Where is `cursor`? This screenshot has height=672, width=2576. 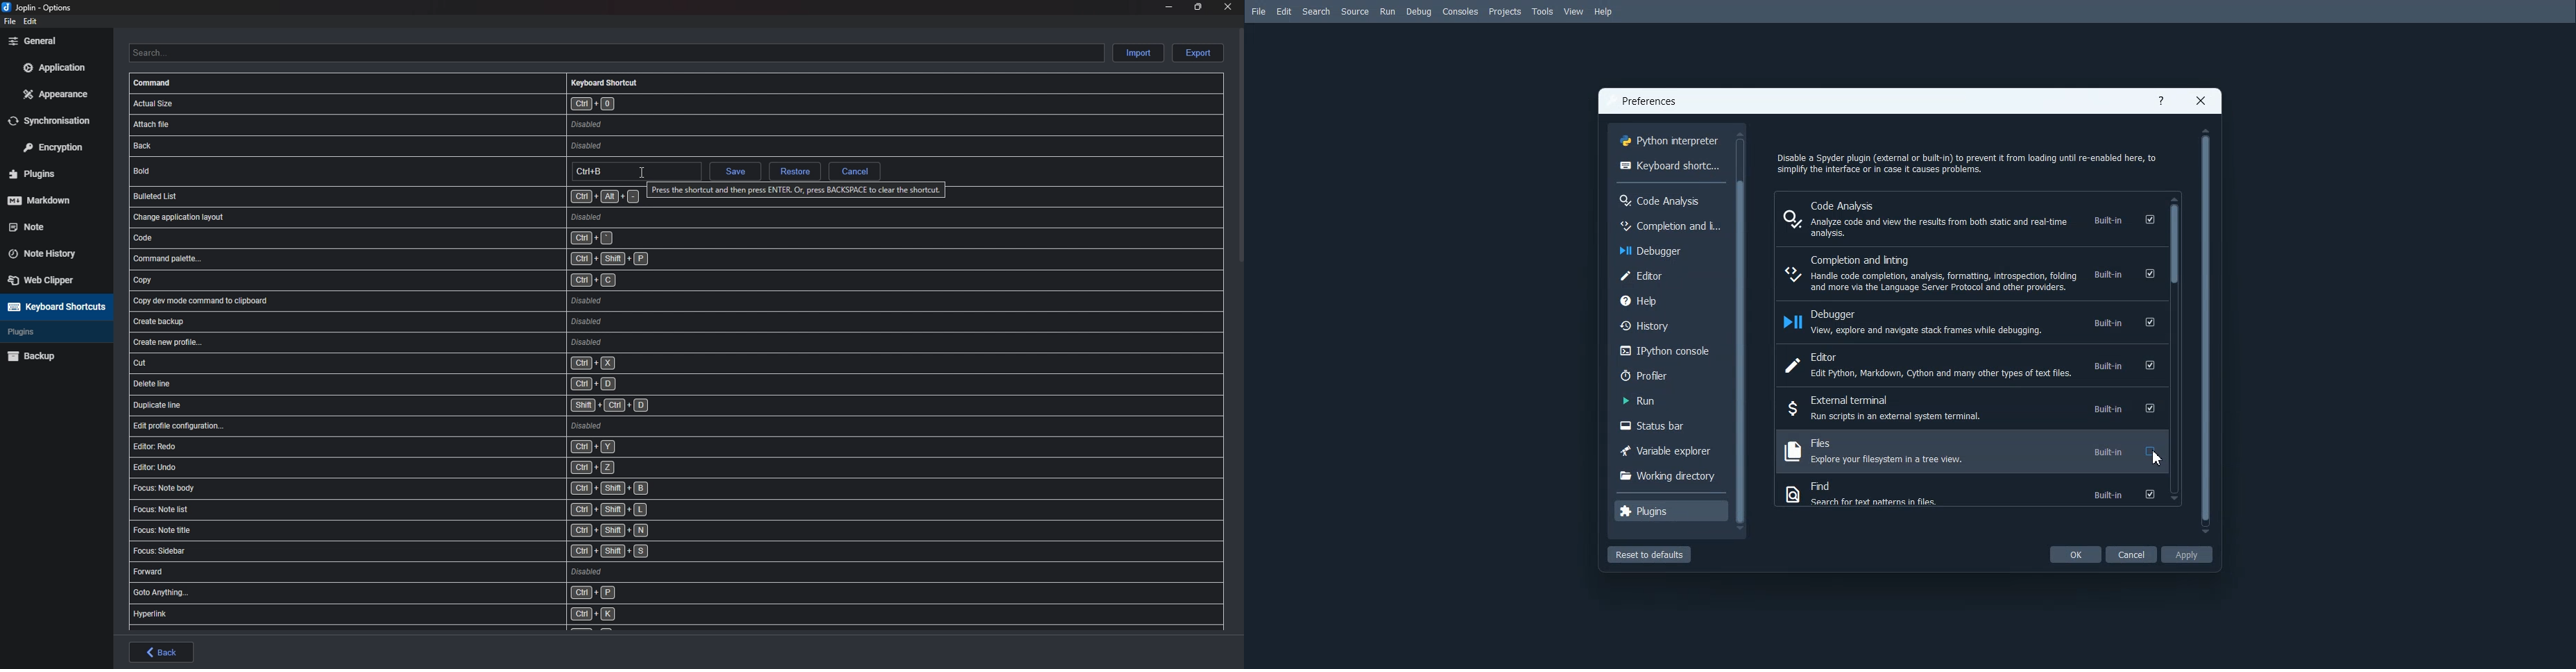
cursor is located at coordinates (2163, 464).